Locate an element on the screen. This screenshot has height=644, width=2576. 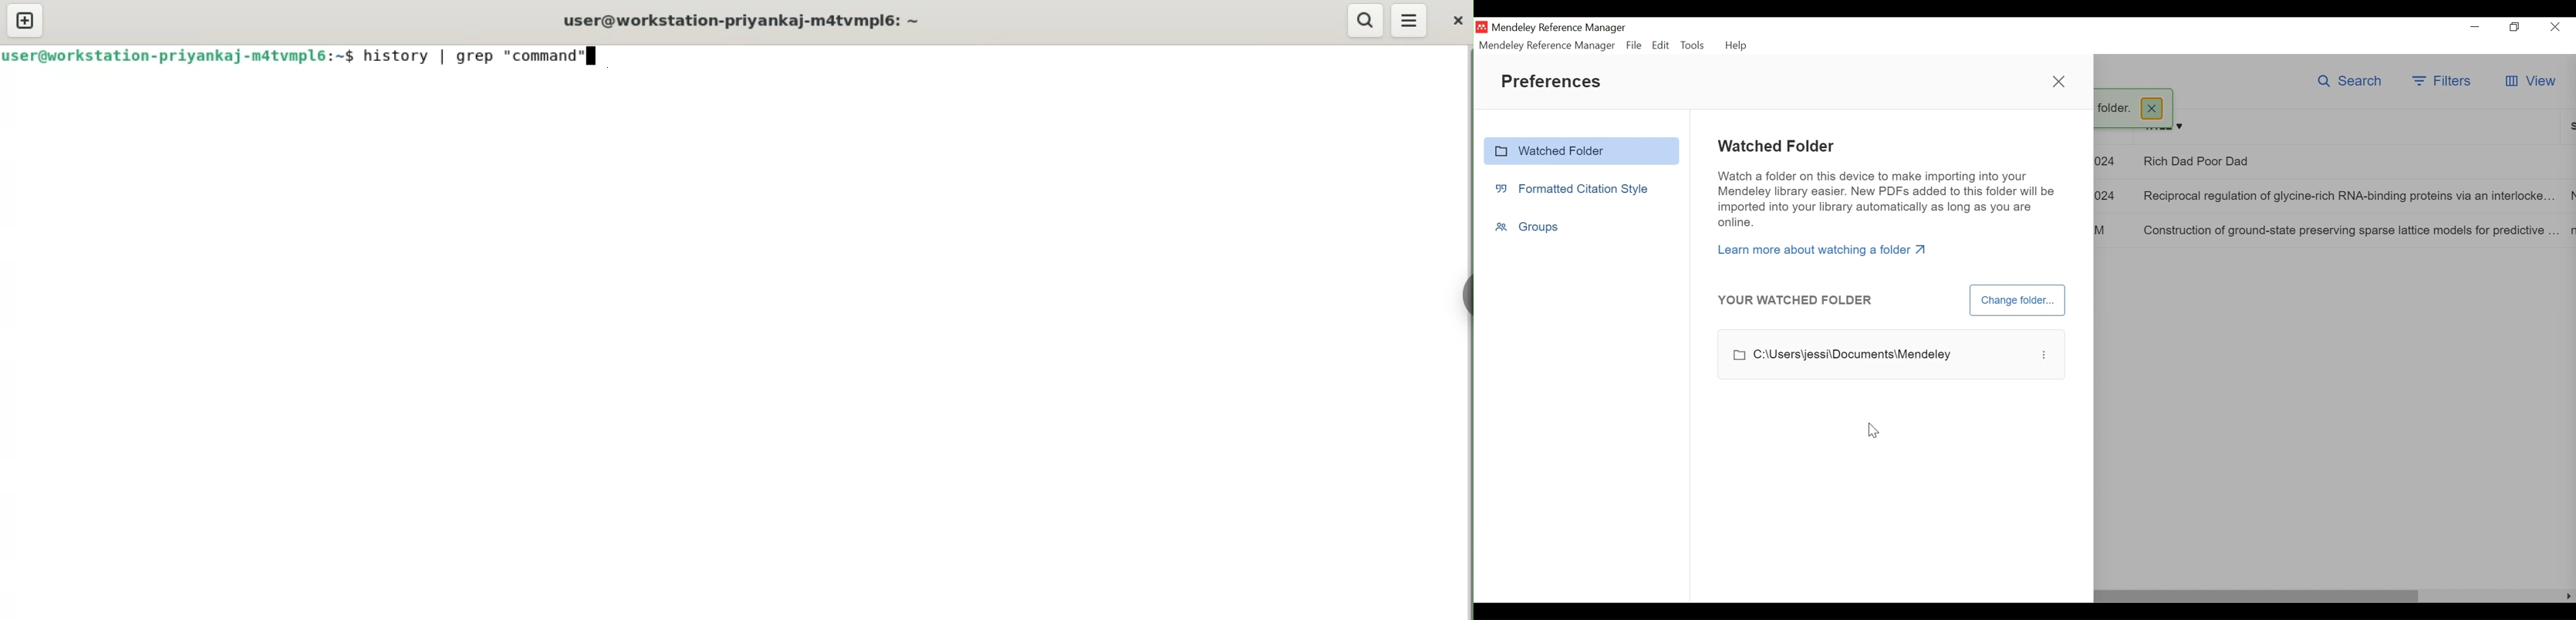
Restore is located at coordinates (2517, 26).